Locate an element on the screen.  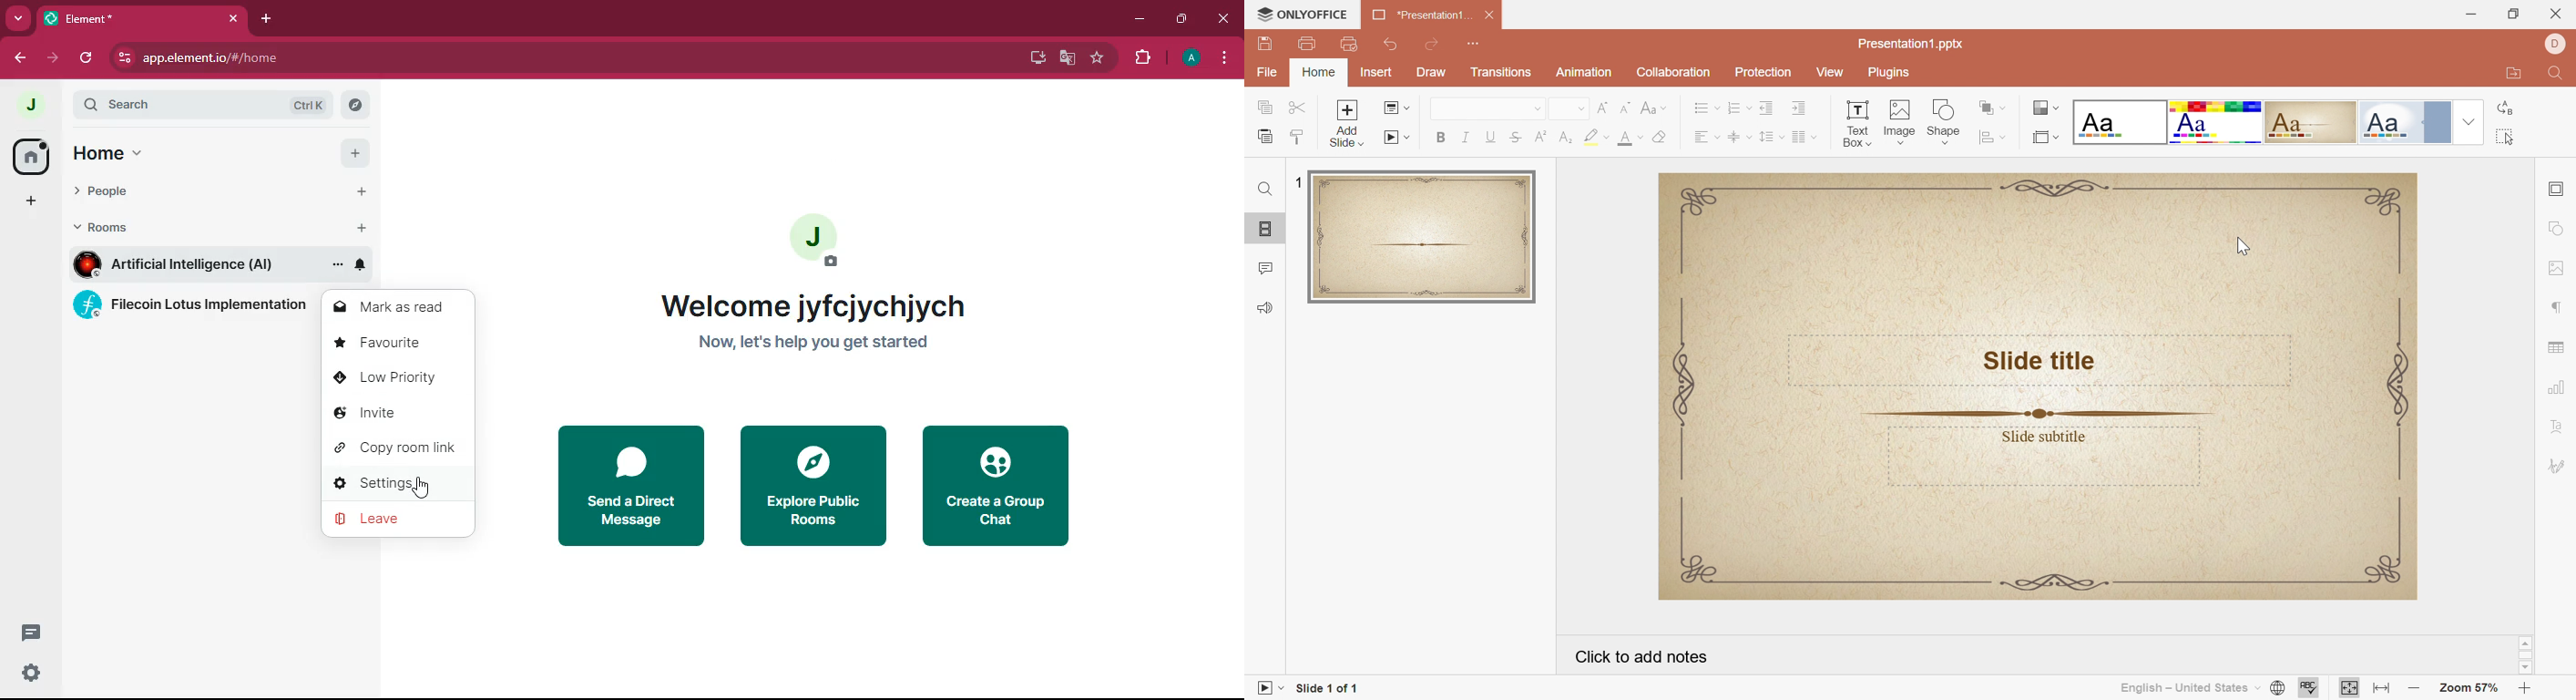
Clear style is located at coordinates (1661, 136).